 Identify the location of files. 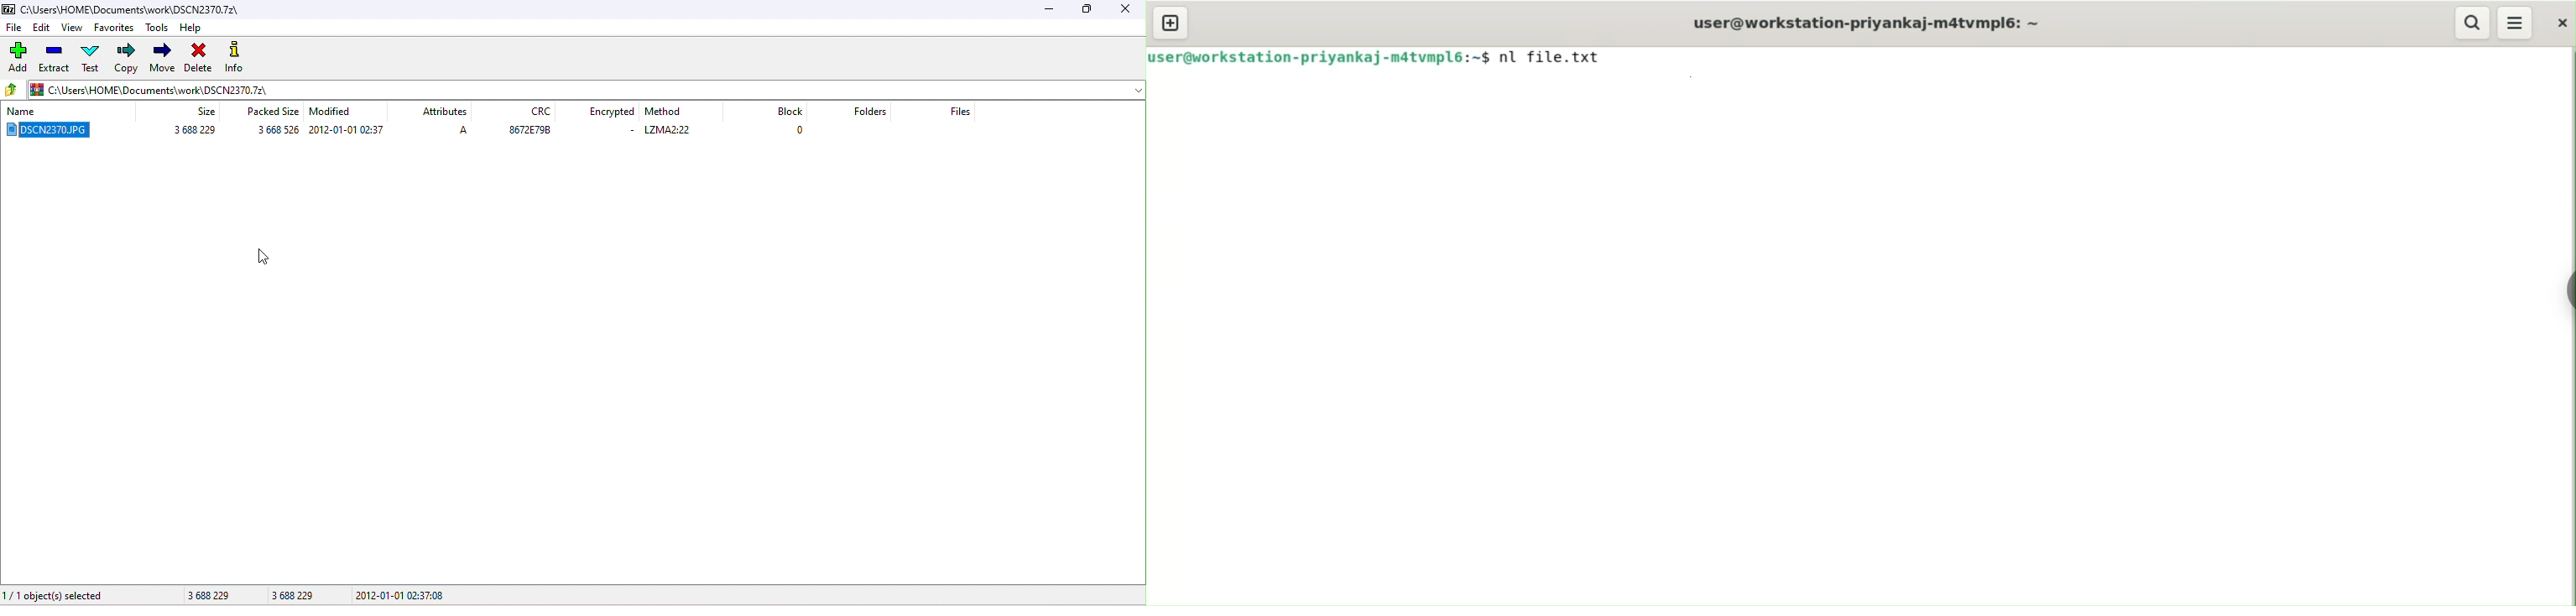
(962, 114).